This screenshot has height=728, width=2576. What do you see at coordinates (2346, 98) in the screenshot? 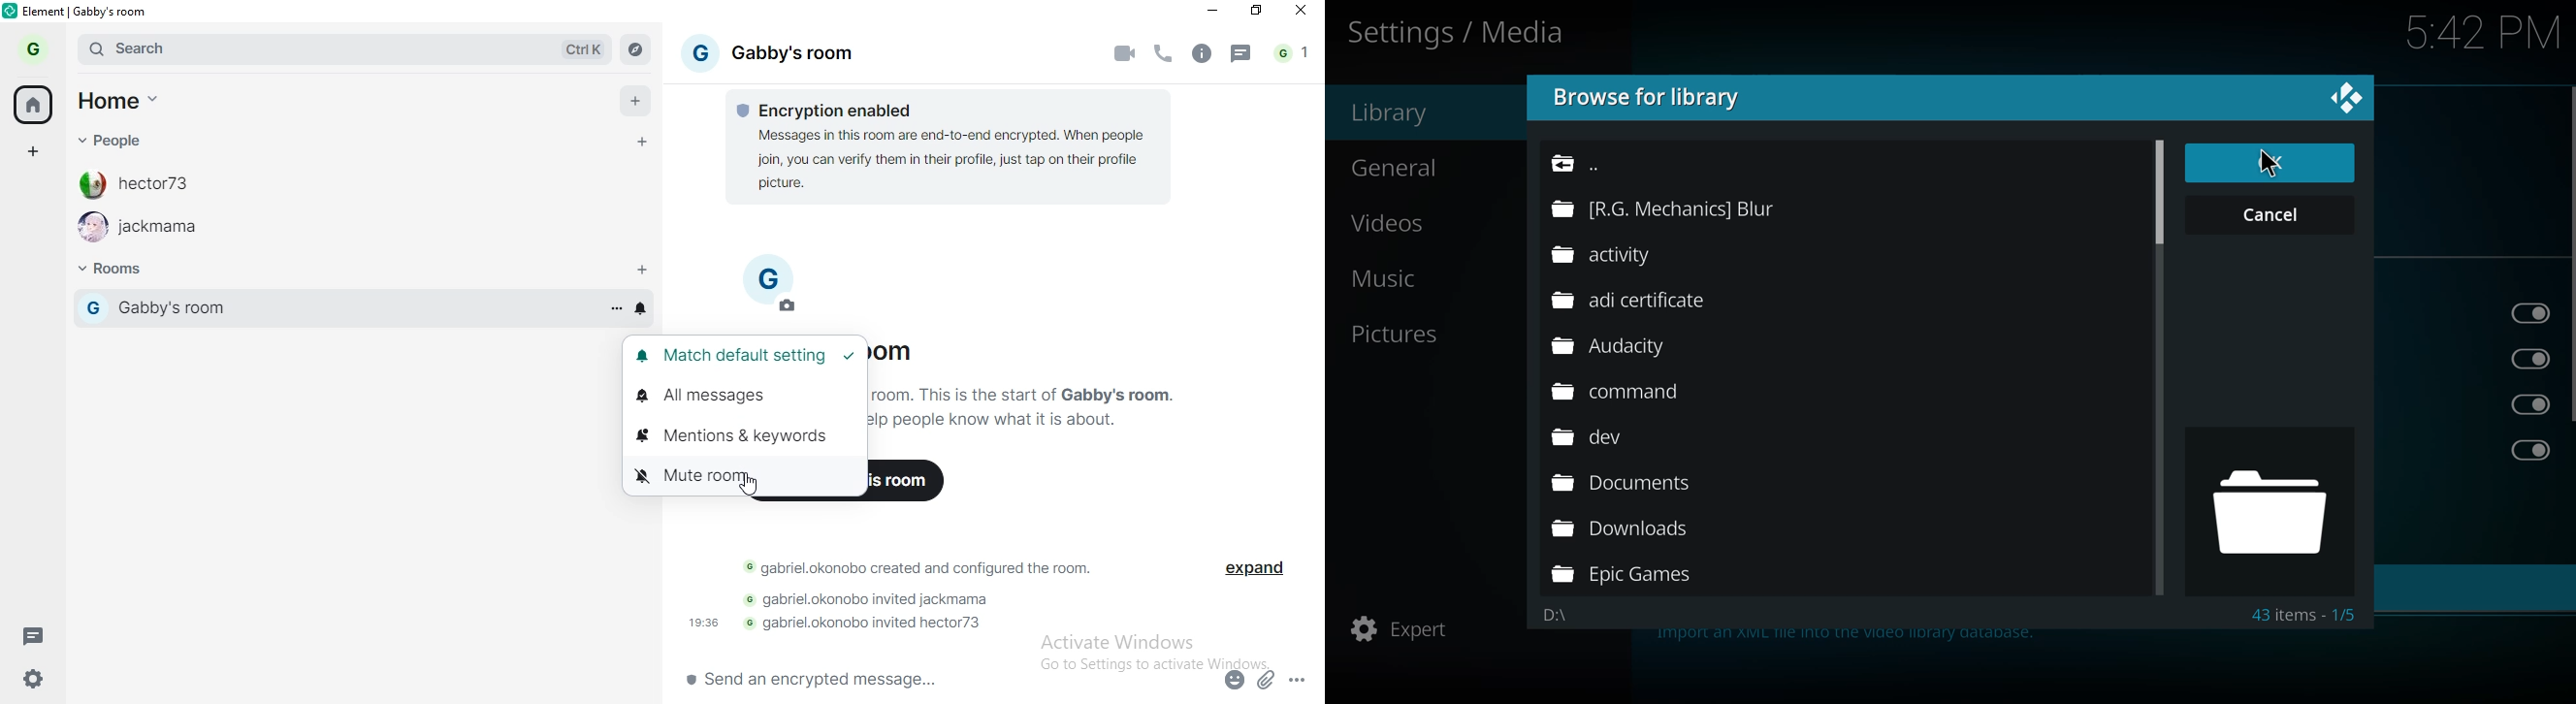
I see `close` at bounding box center [2346, 98].